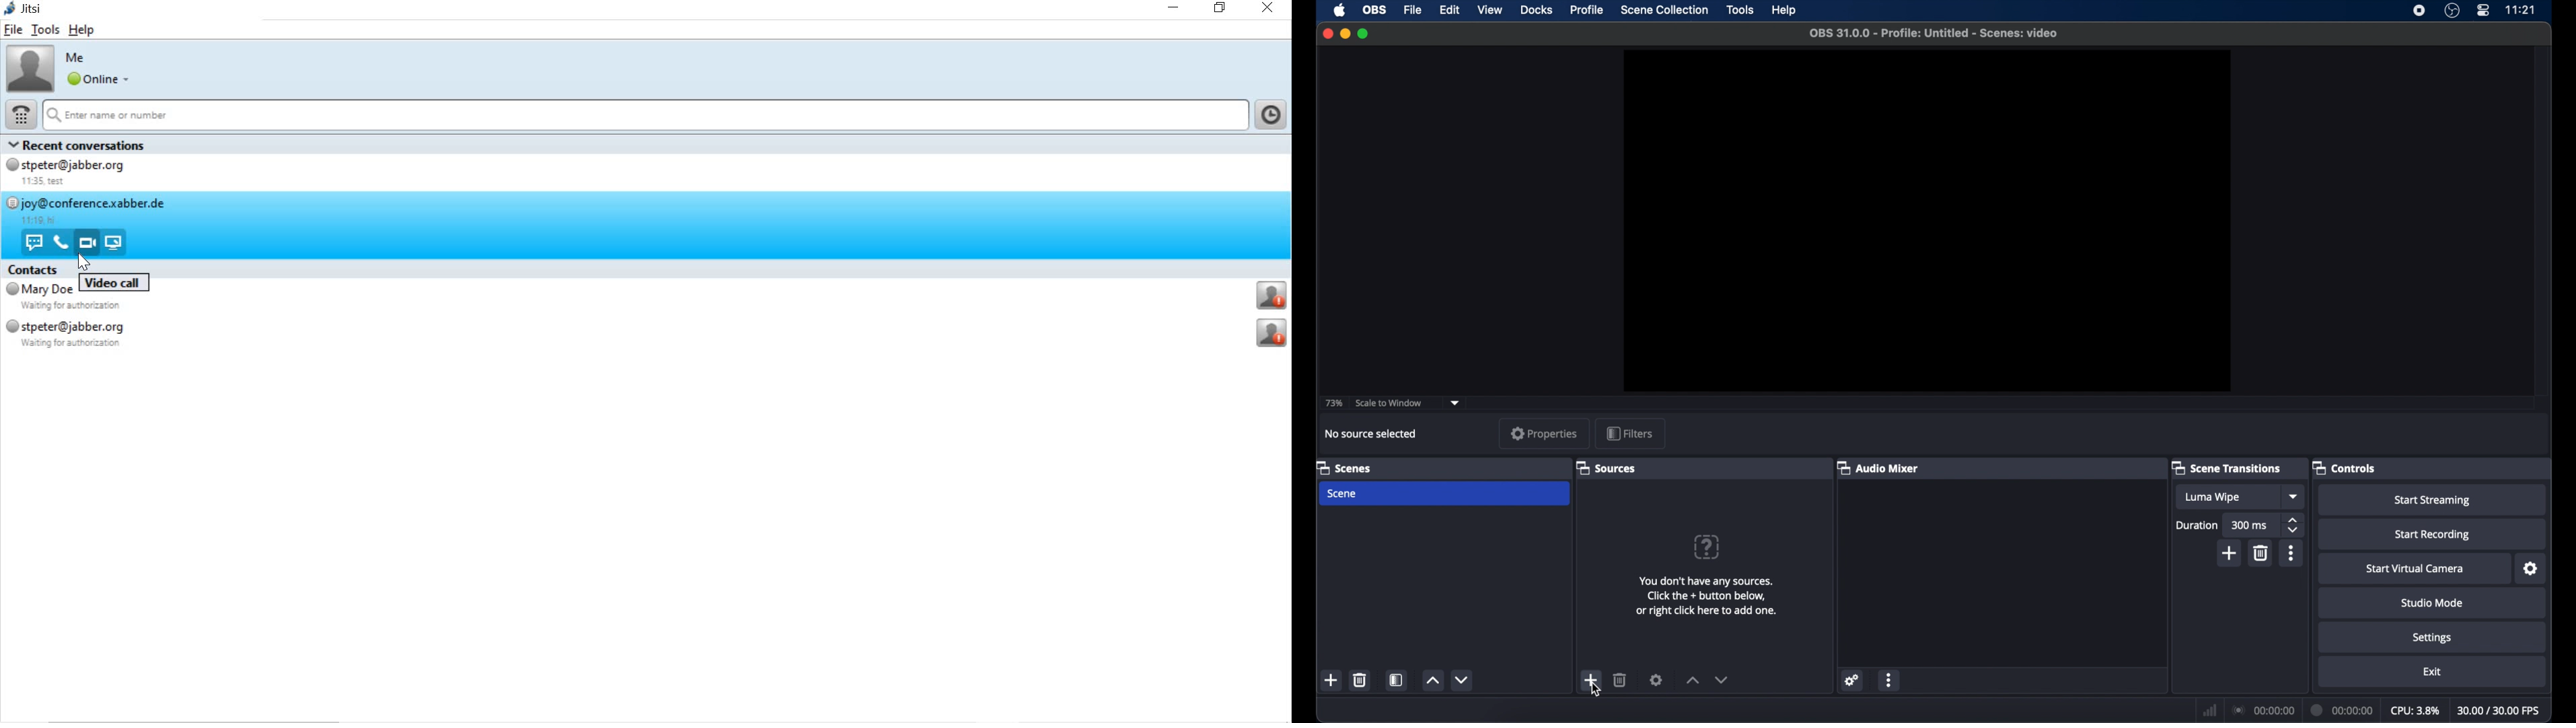 Image resolution: width=2576 pixels, height=728 pixels. I want to click on settings, so click(1657, 679).